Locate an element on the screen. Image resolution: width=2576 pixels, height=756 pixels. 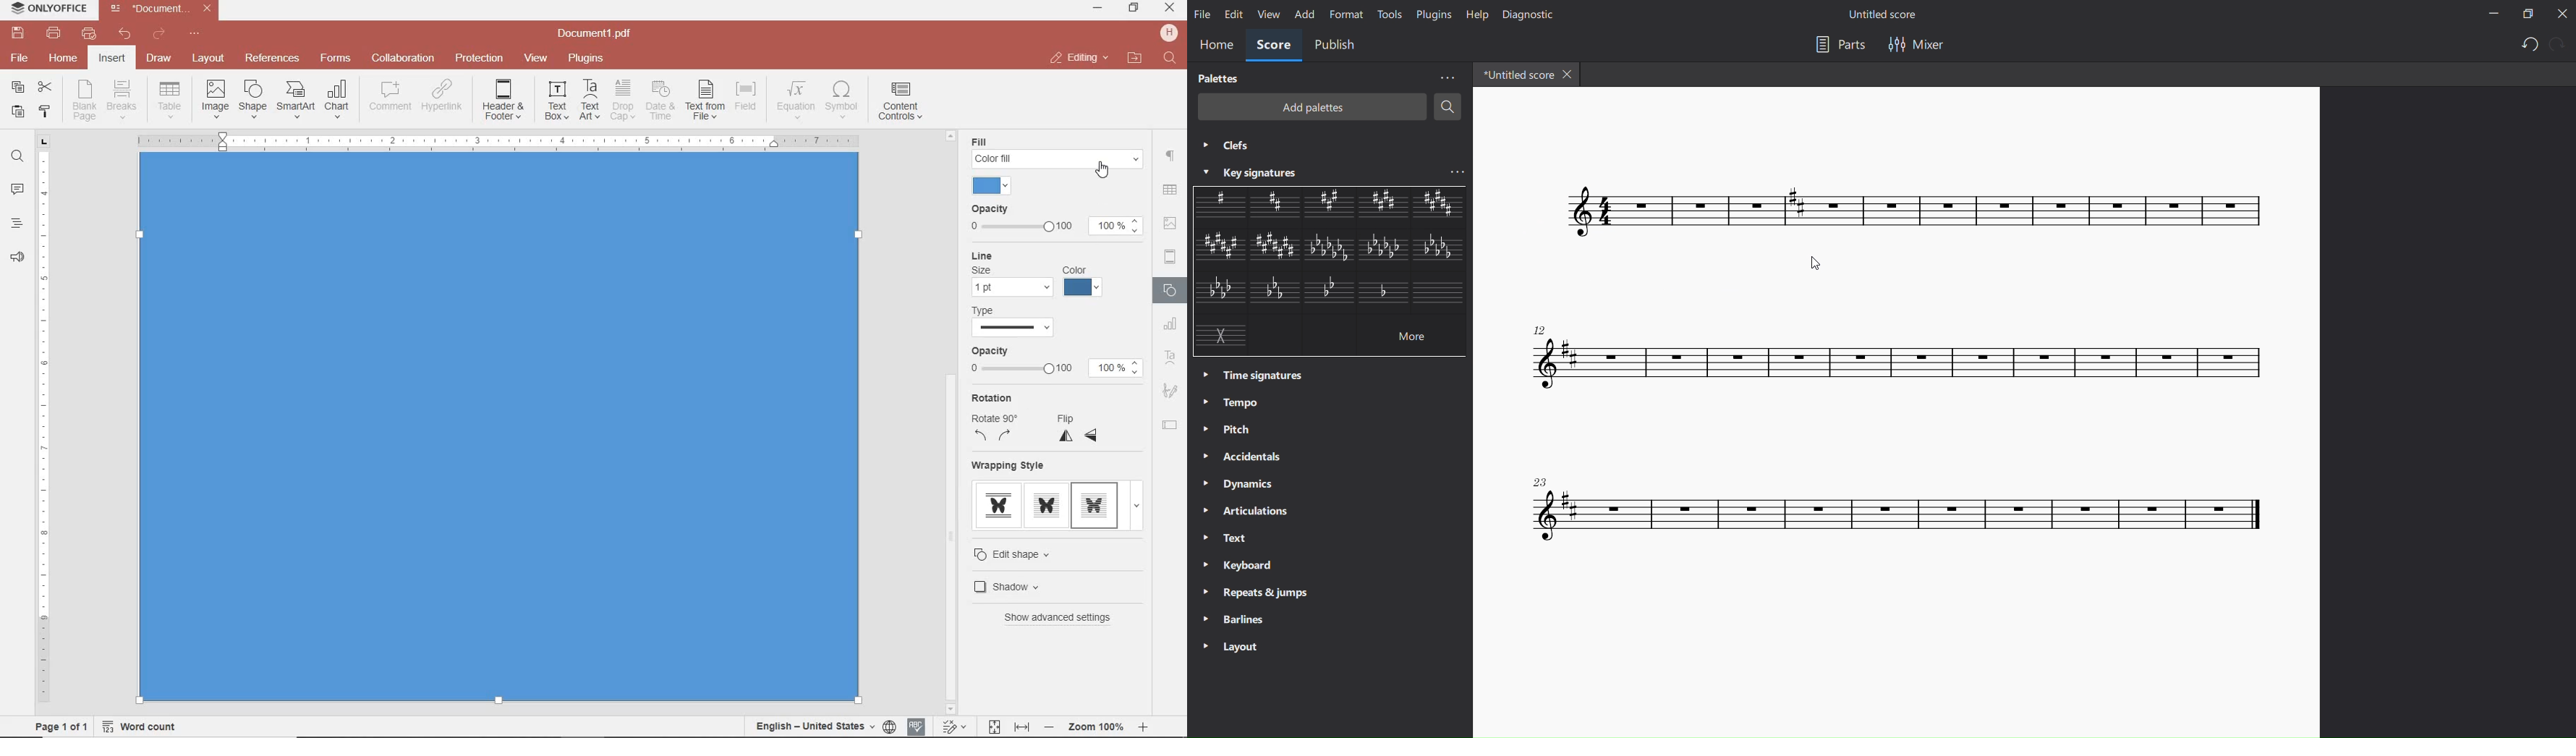
ADD HYPERLINK is located at coordinates (443, 98).